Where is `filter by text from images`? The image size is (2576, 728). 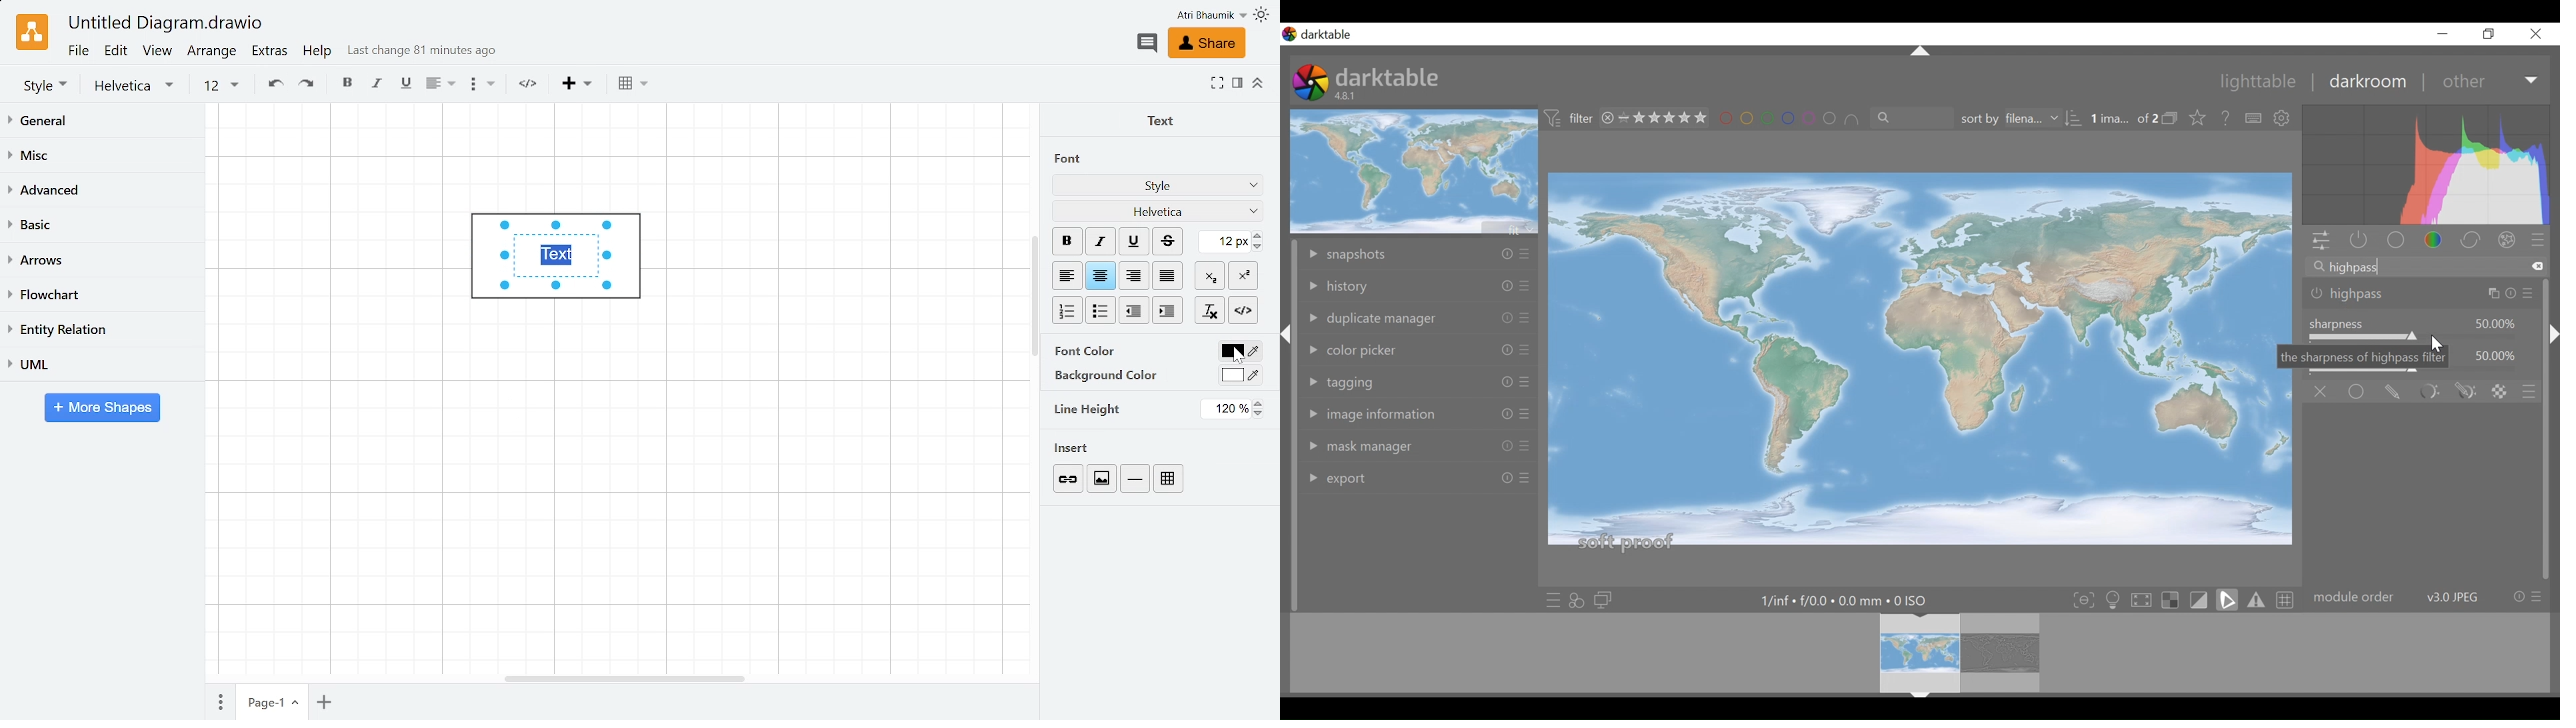
filter by text from images is located at coordinates (1910, 117).